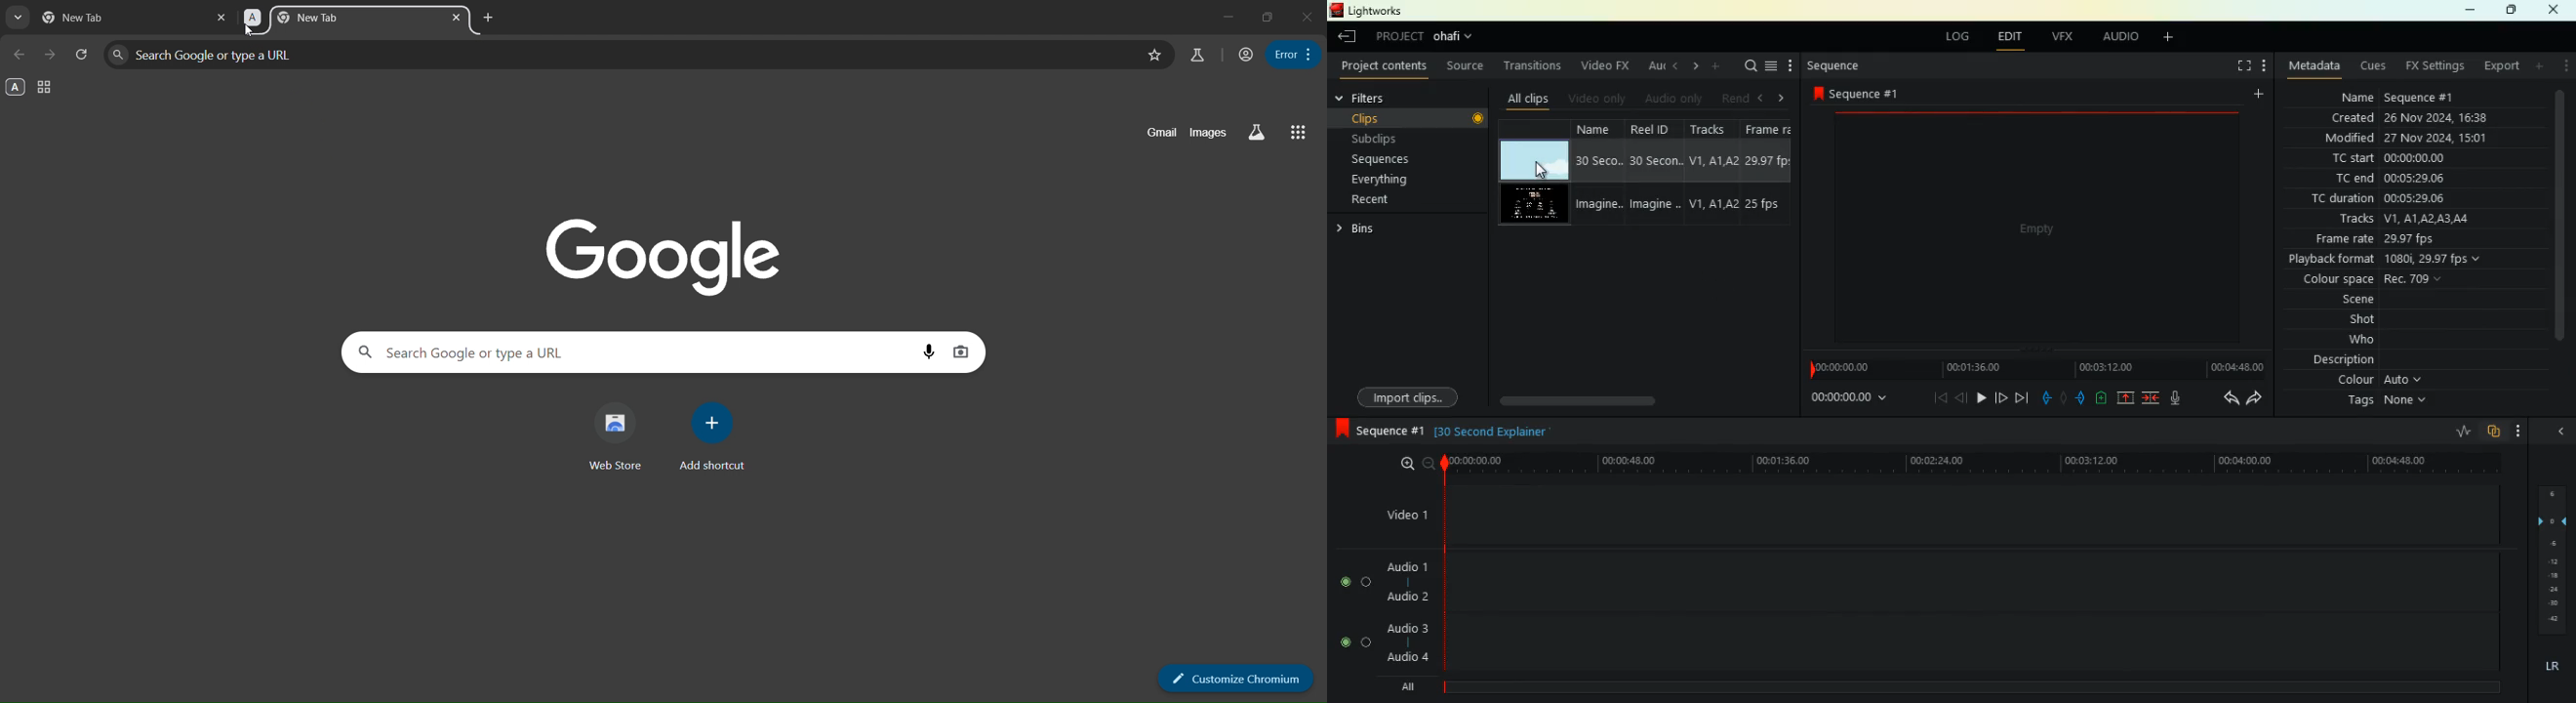 The height and width of the screenshot is (728, 2576). Describe the element at coordinates (82, 53) in the screenshot. I see `reload page` at that location.